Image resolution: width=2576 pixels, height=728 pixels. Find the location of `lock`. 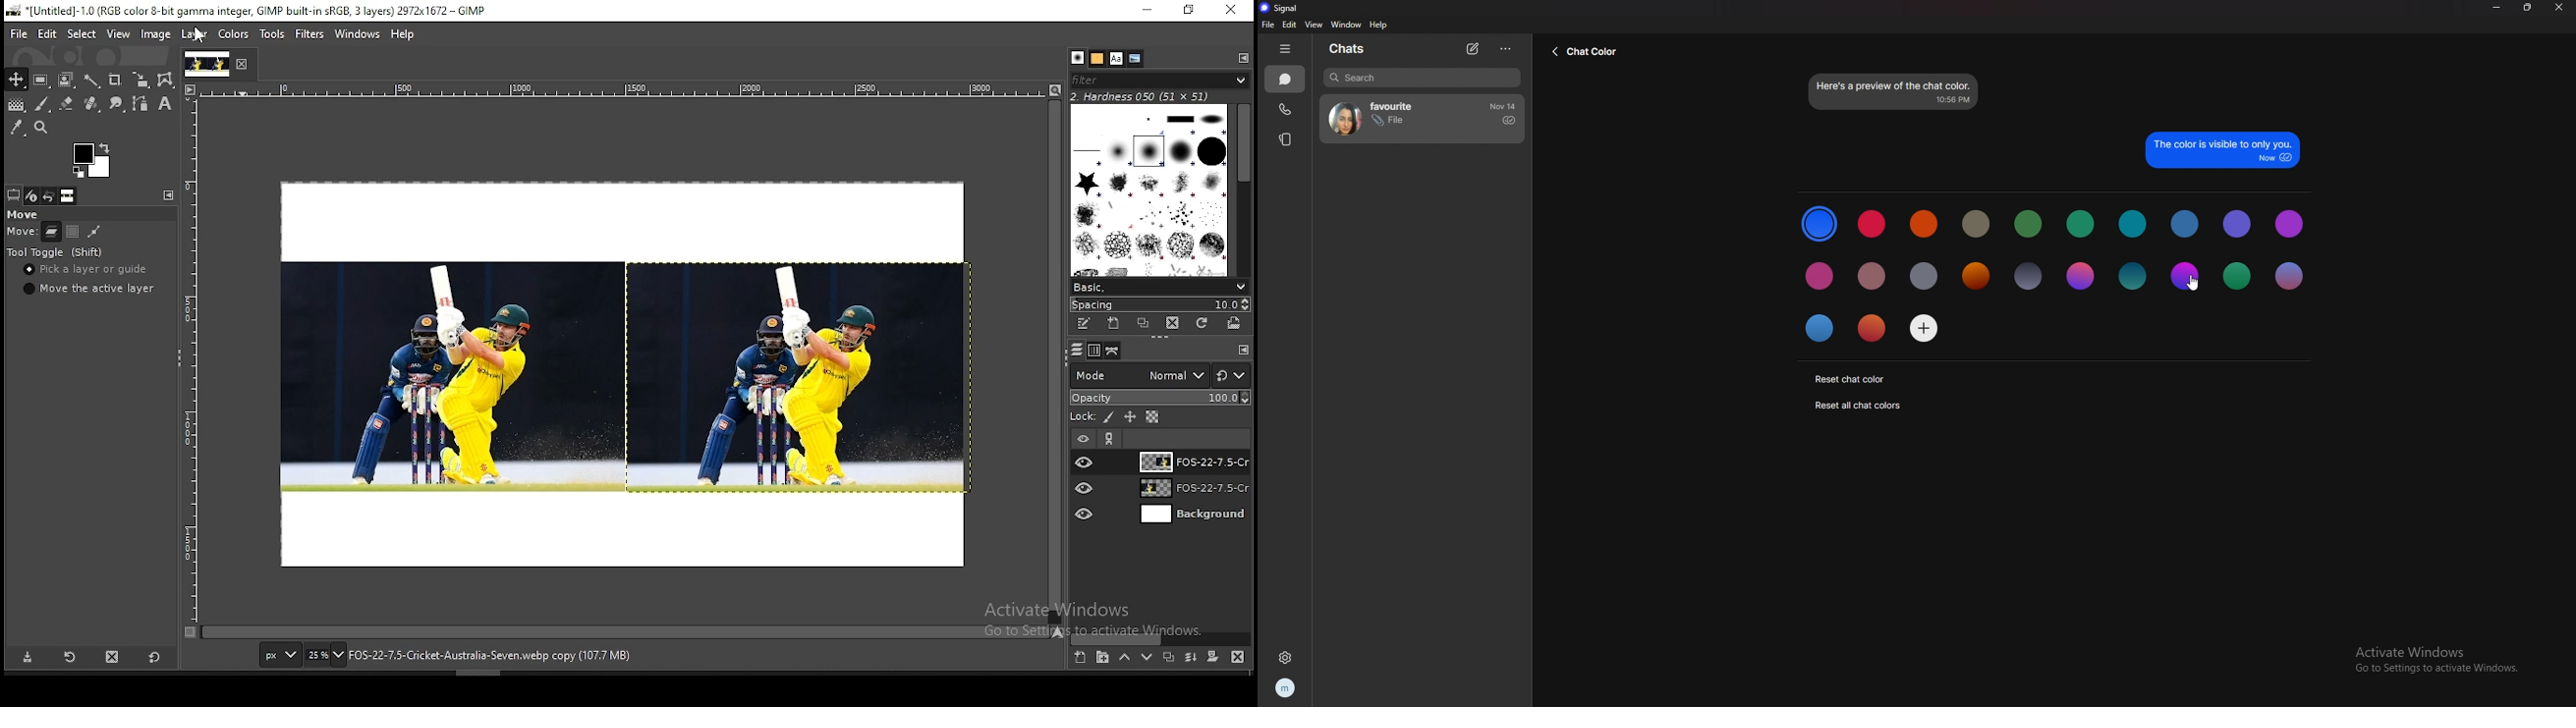

lock is located at coordinates (1081, 417).